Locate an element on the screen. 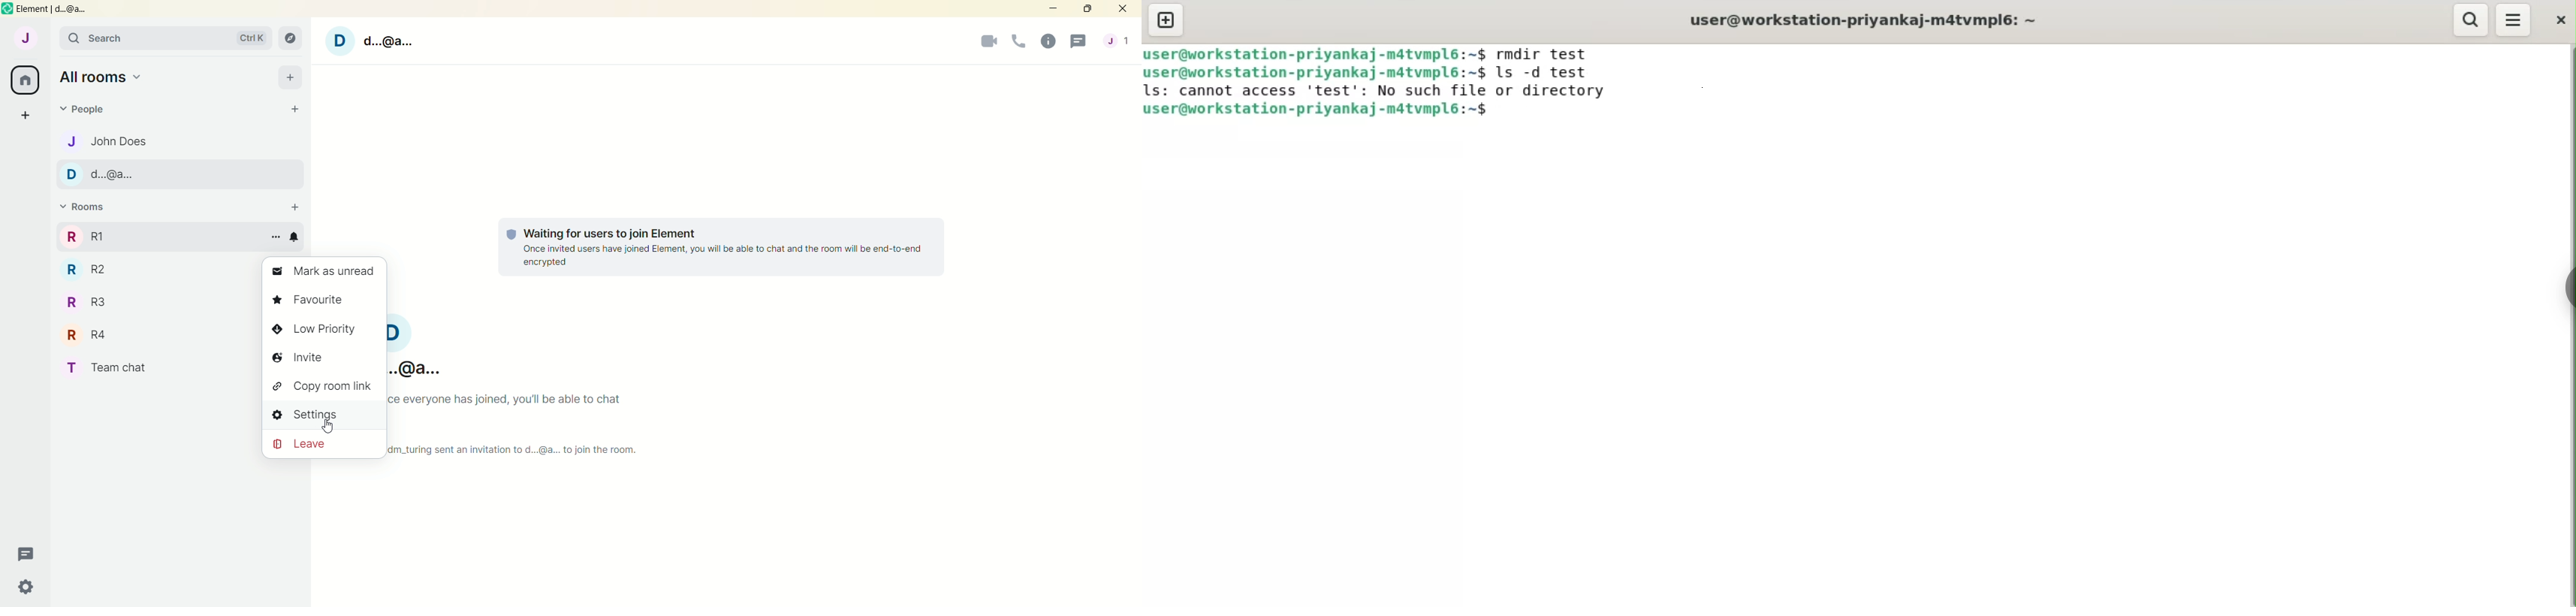  people is located at coordinates (84, 107).